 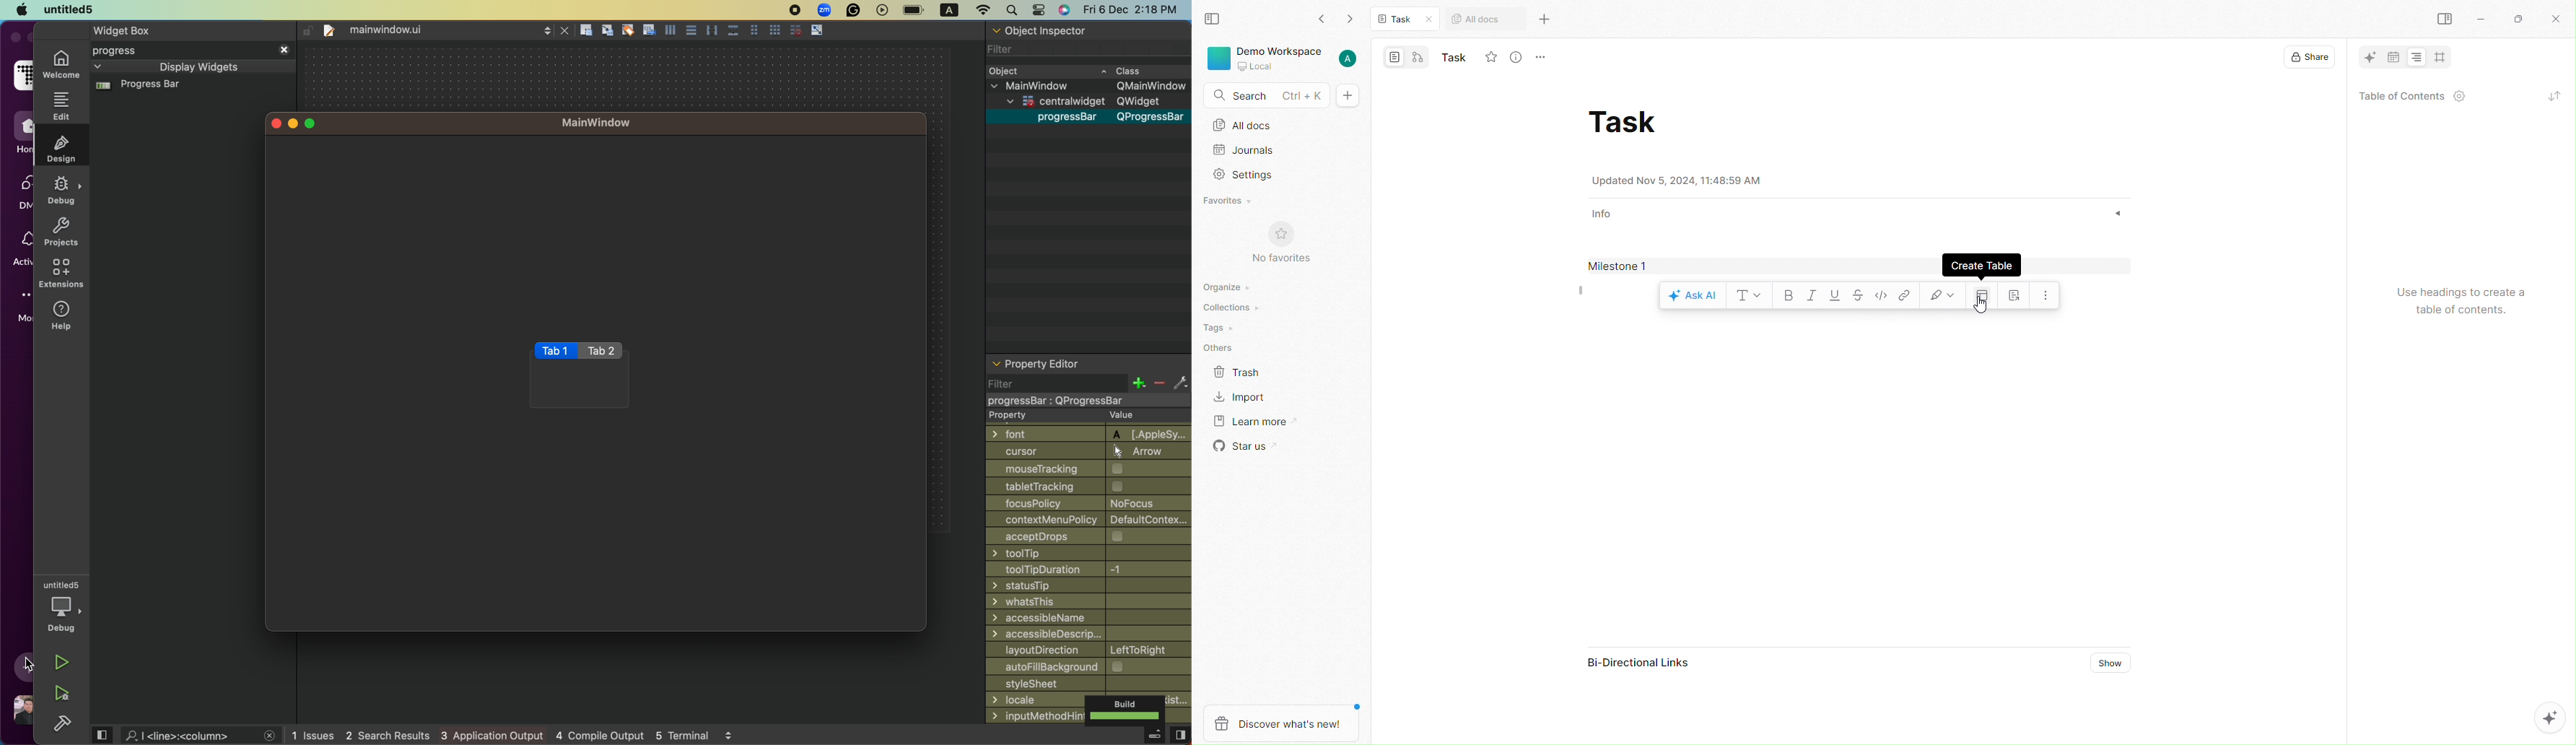 What do you see at coordinates (1986, 292) in the screenshot?
I see `create table ` at bounding box center [1986, 292].